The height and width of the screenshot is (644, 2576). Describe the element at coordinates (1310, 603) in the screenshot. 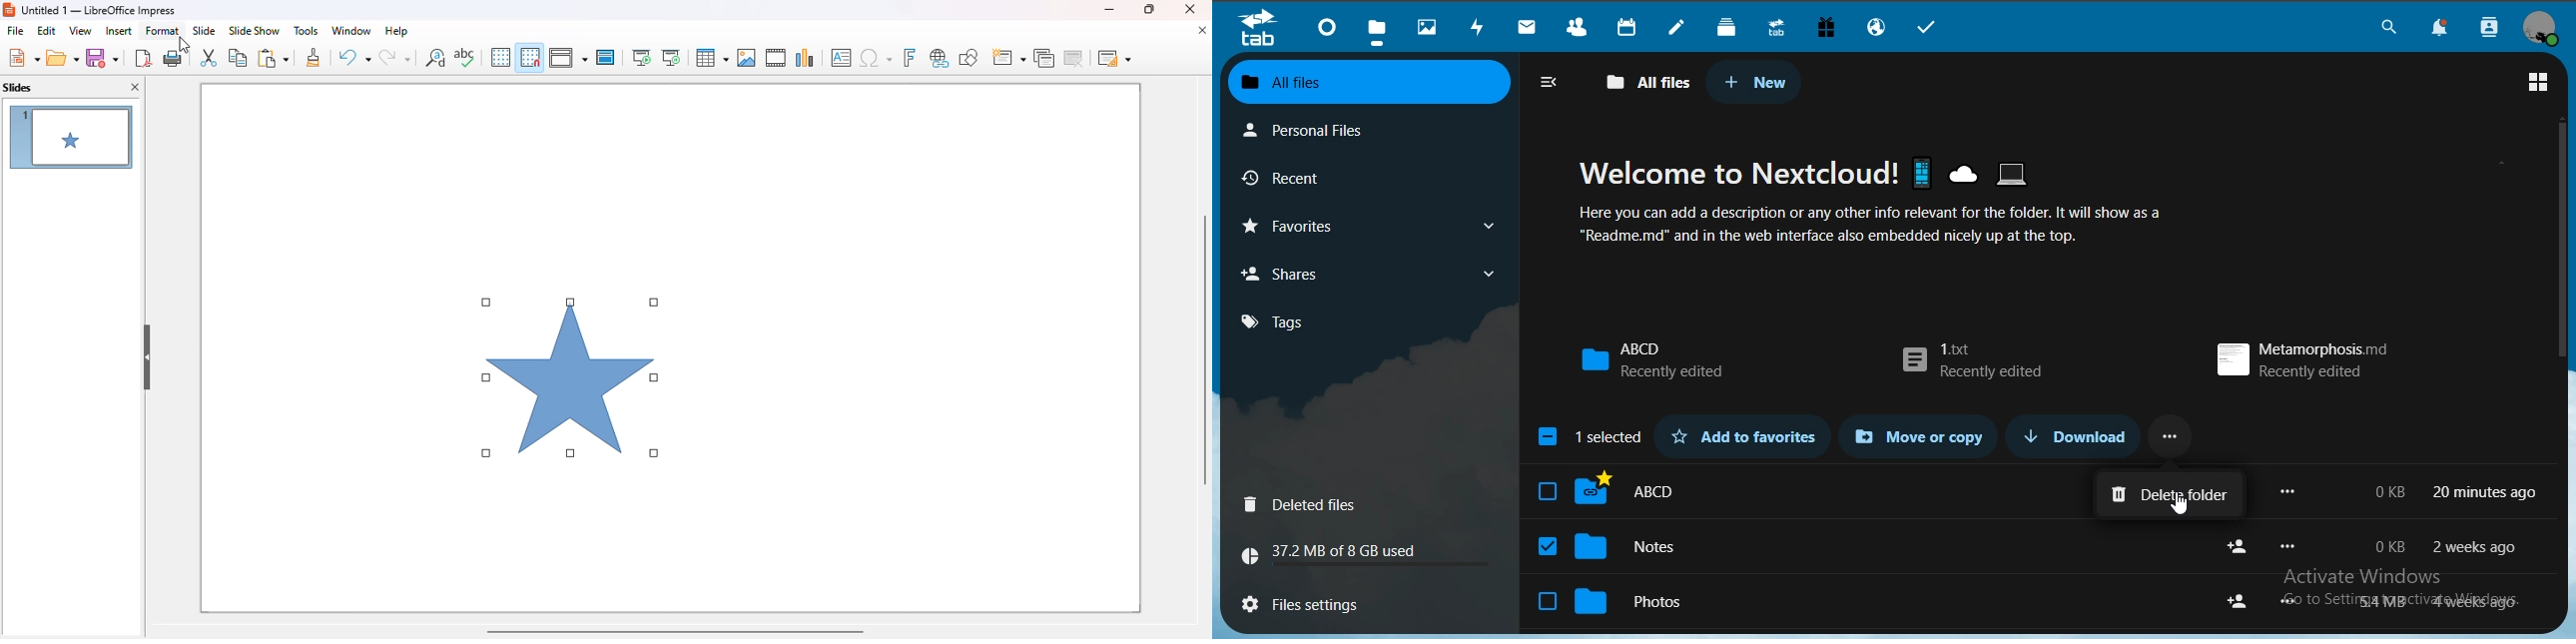

I see `files settings` at that location.